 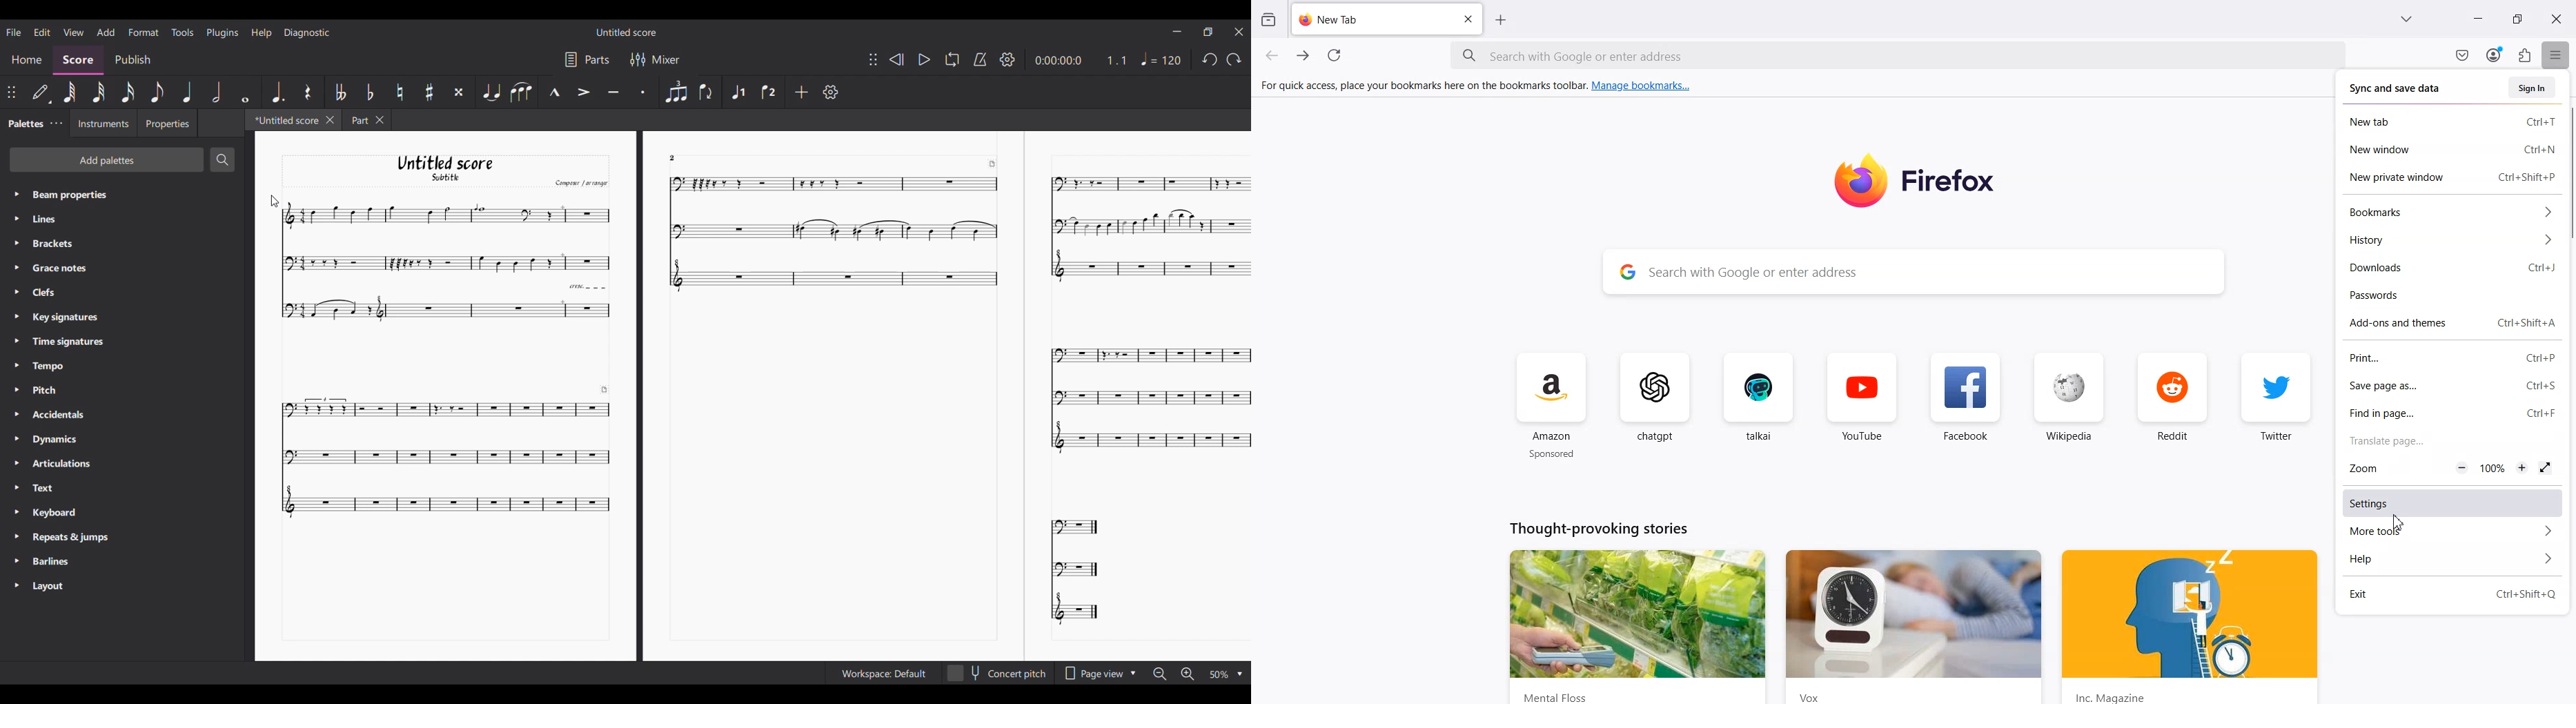 What do you see at coordinates (767, 92) in the screenshot?
I see `Voice 2` at bounding box center [767, 92].